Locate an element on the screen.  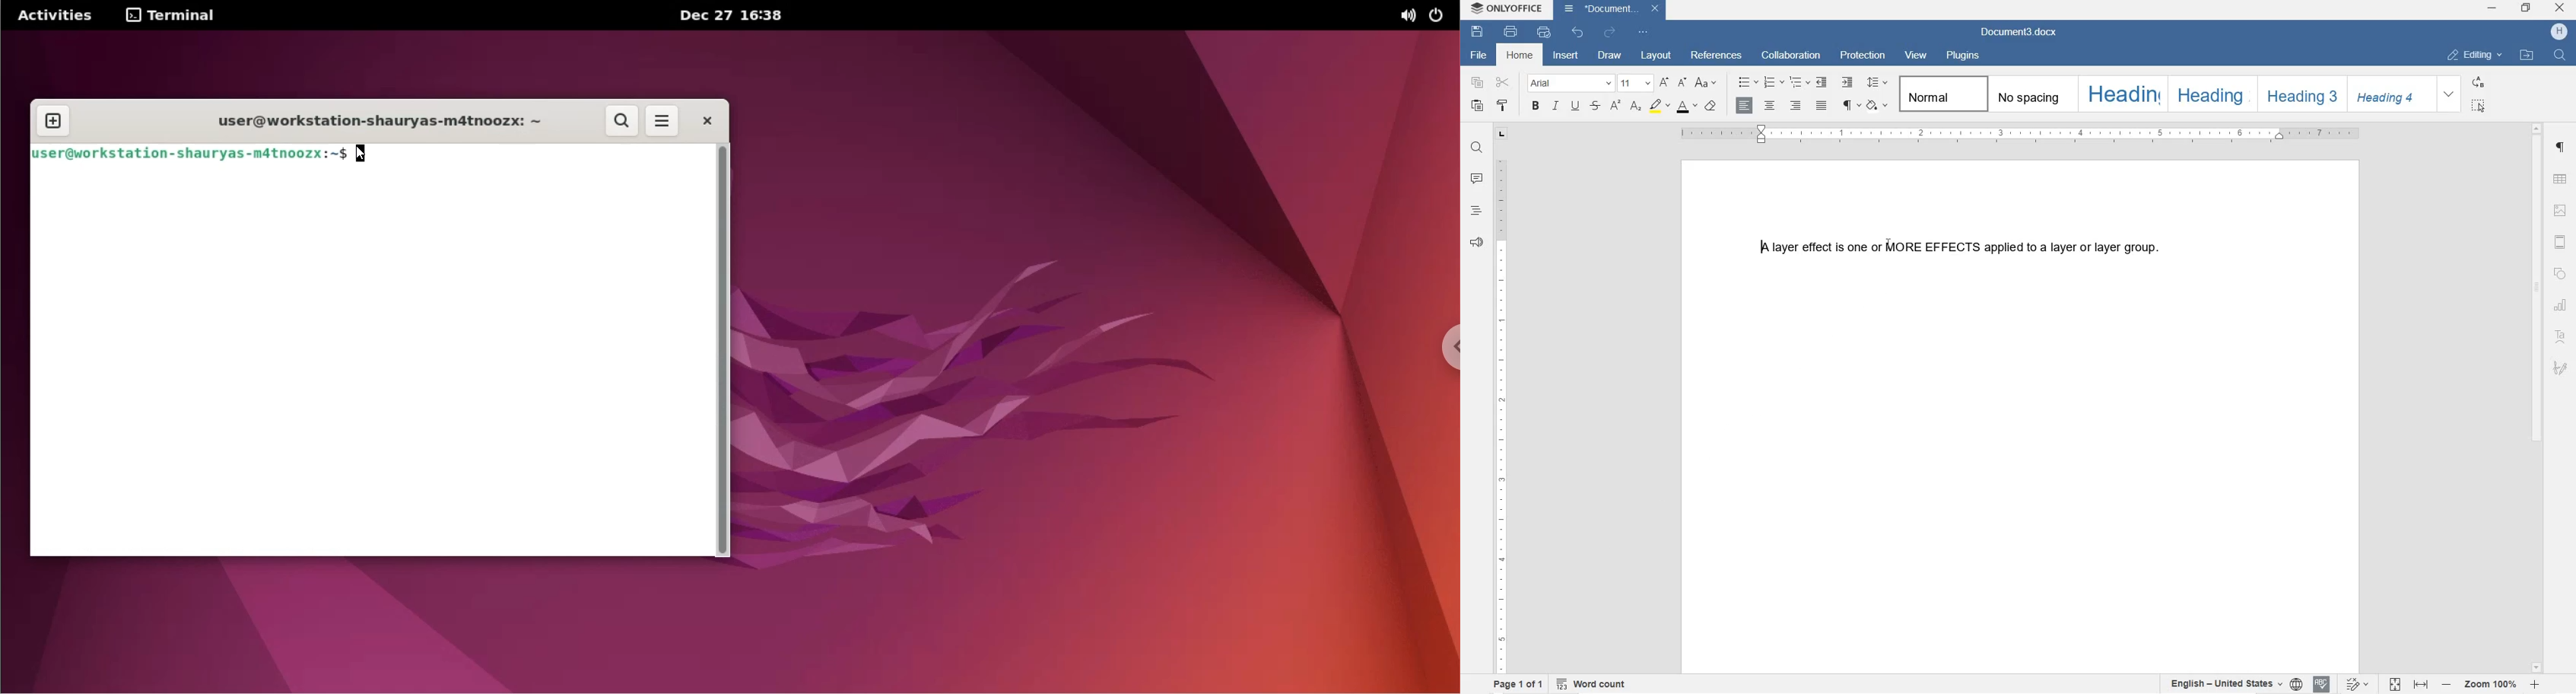
CUT is located at coordinates (1503, 82).